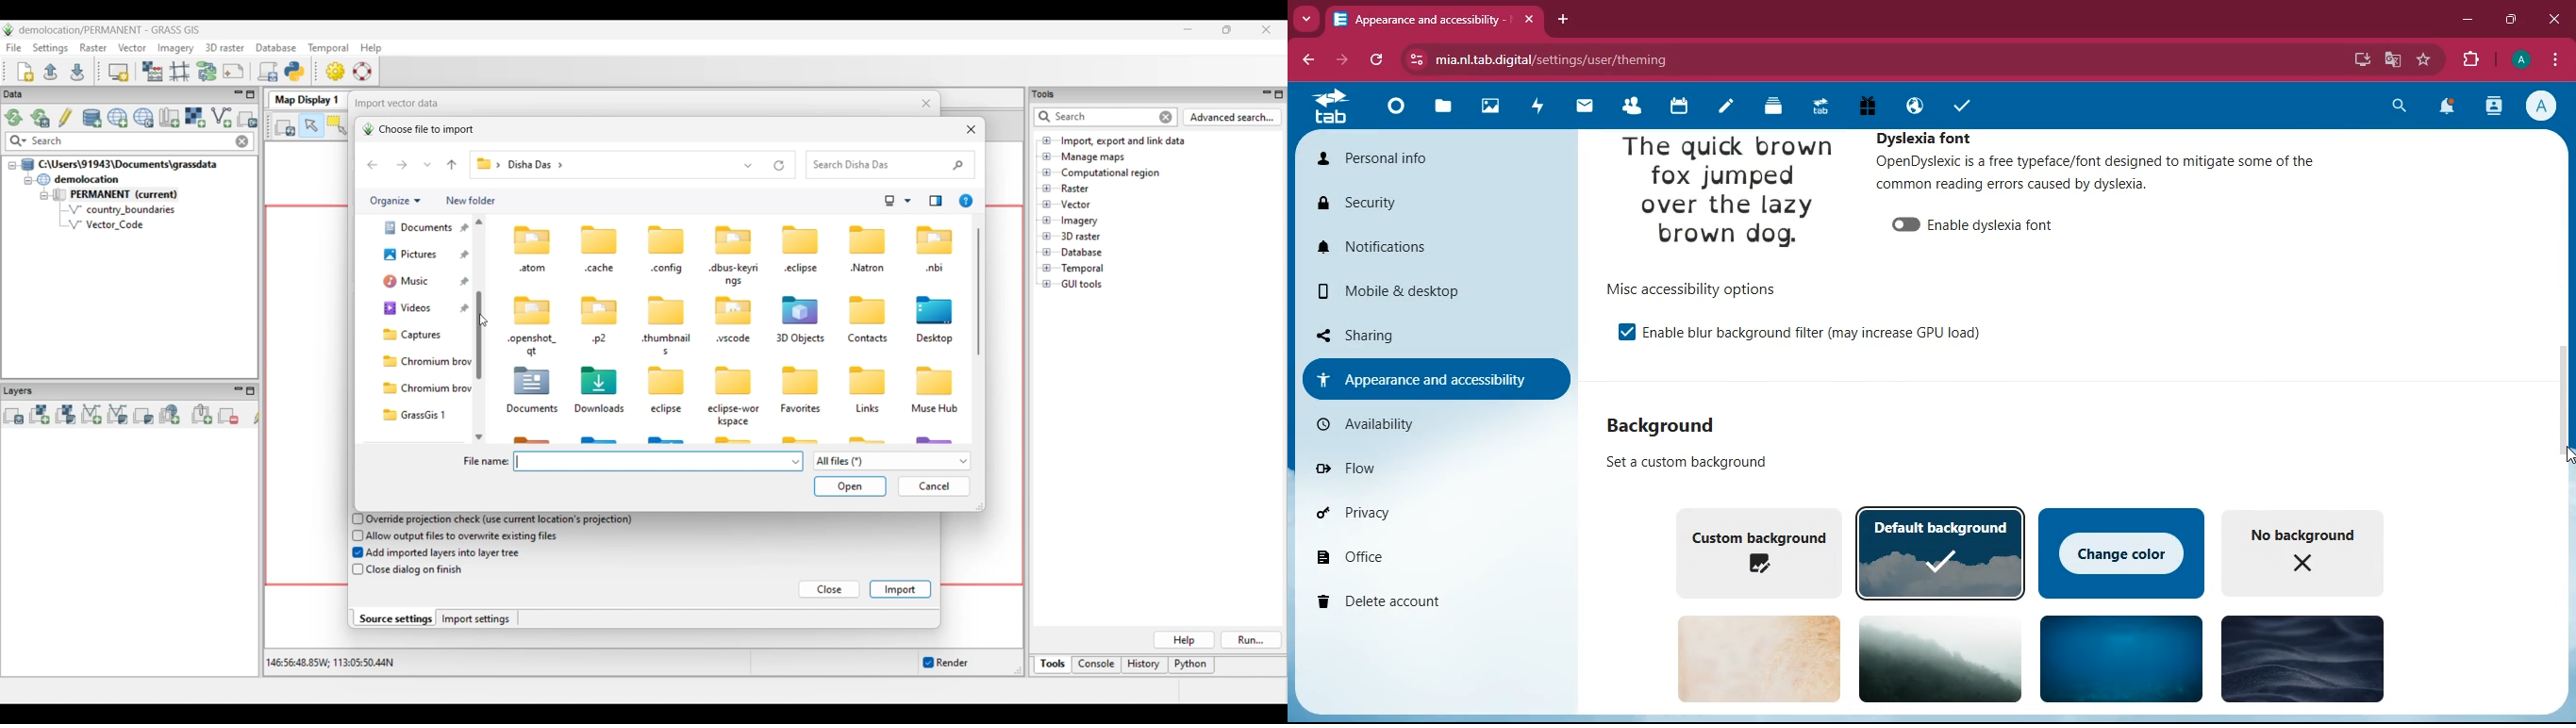  Describe the element at coordinates (1665, 427) in the screenshot. I see `background` at that location.